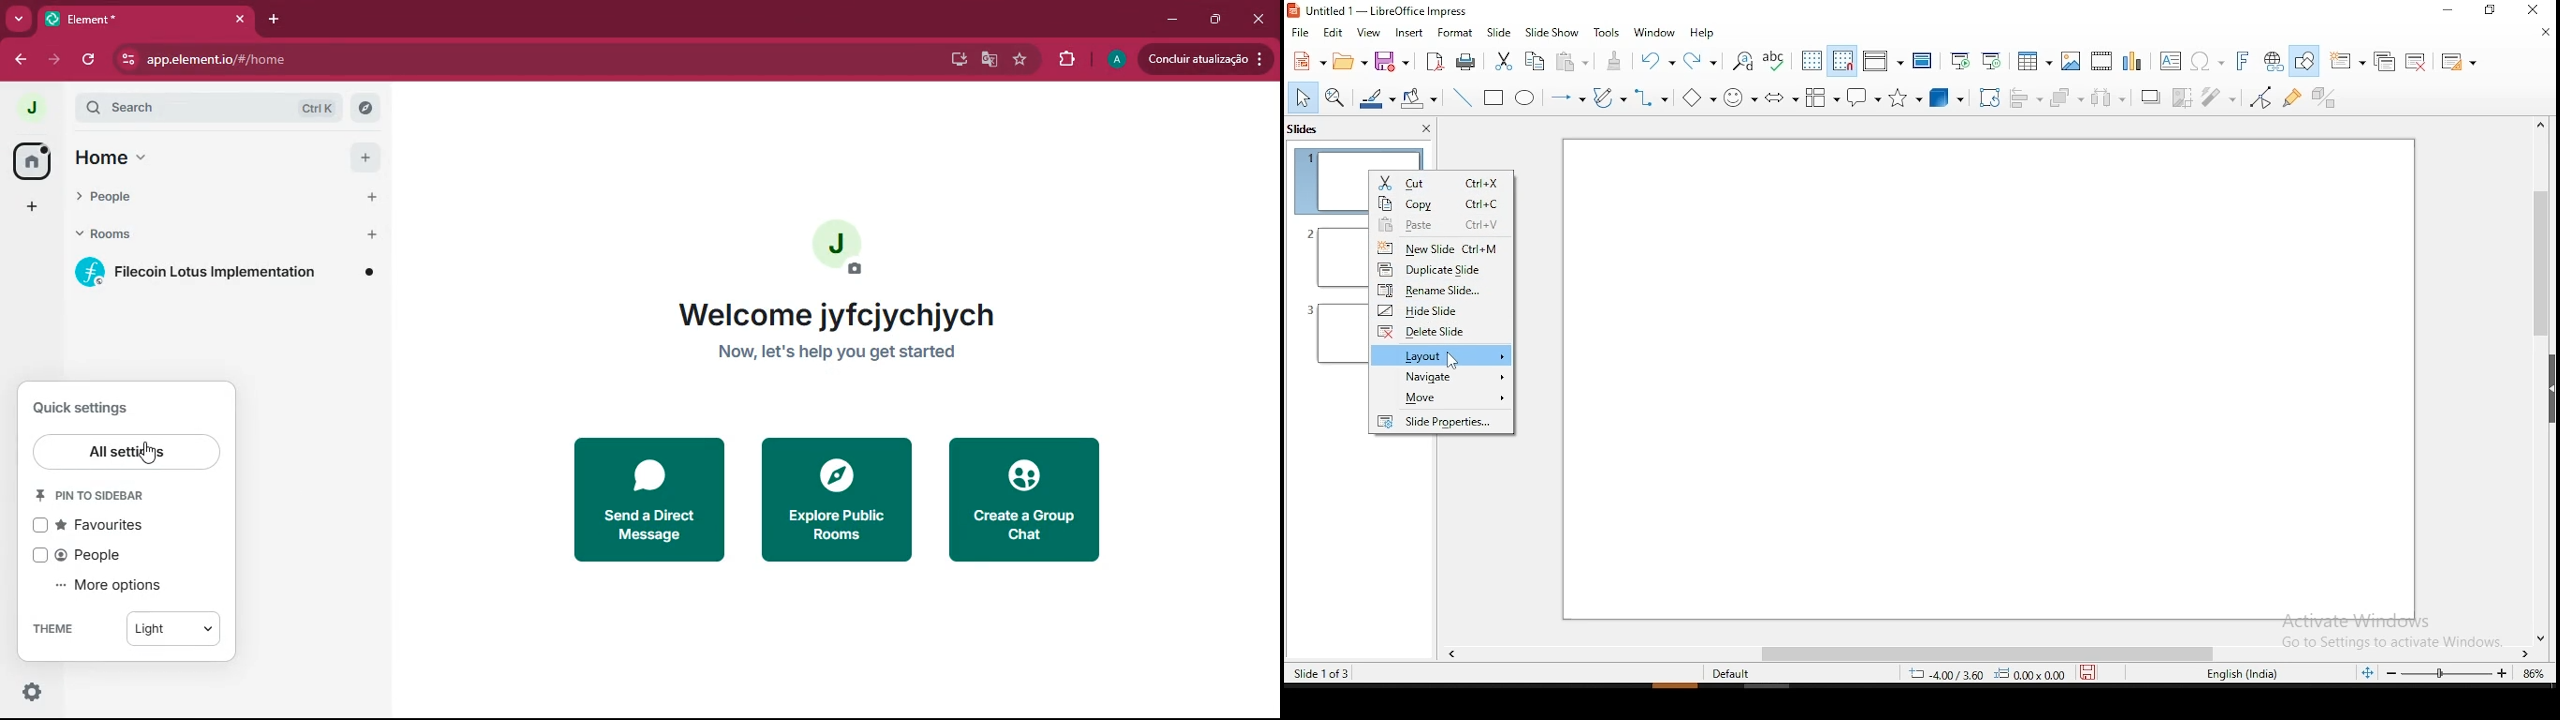 This screenshot has height=728, width=2576. Describe the element at coordinates (25, 107) in the screenshot. I see `profile picture` at that location.